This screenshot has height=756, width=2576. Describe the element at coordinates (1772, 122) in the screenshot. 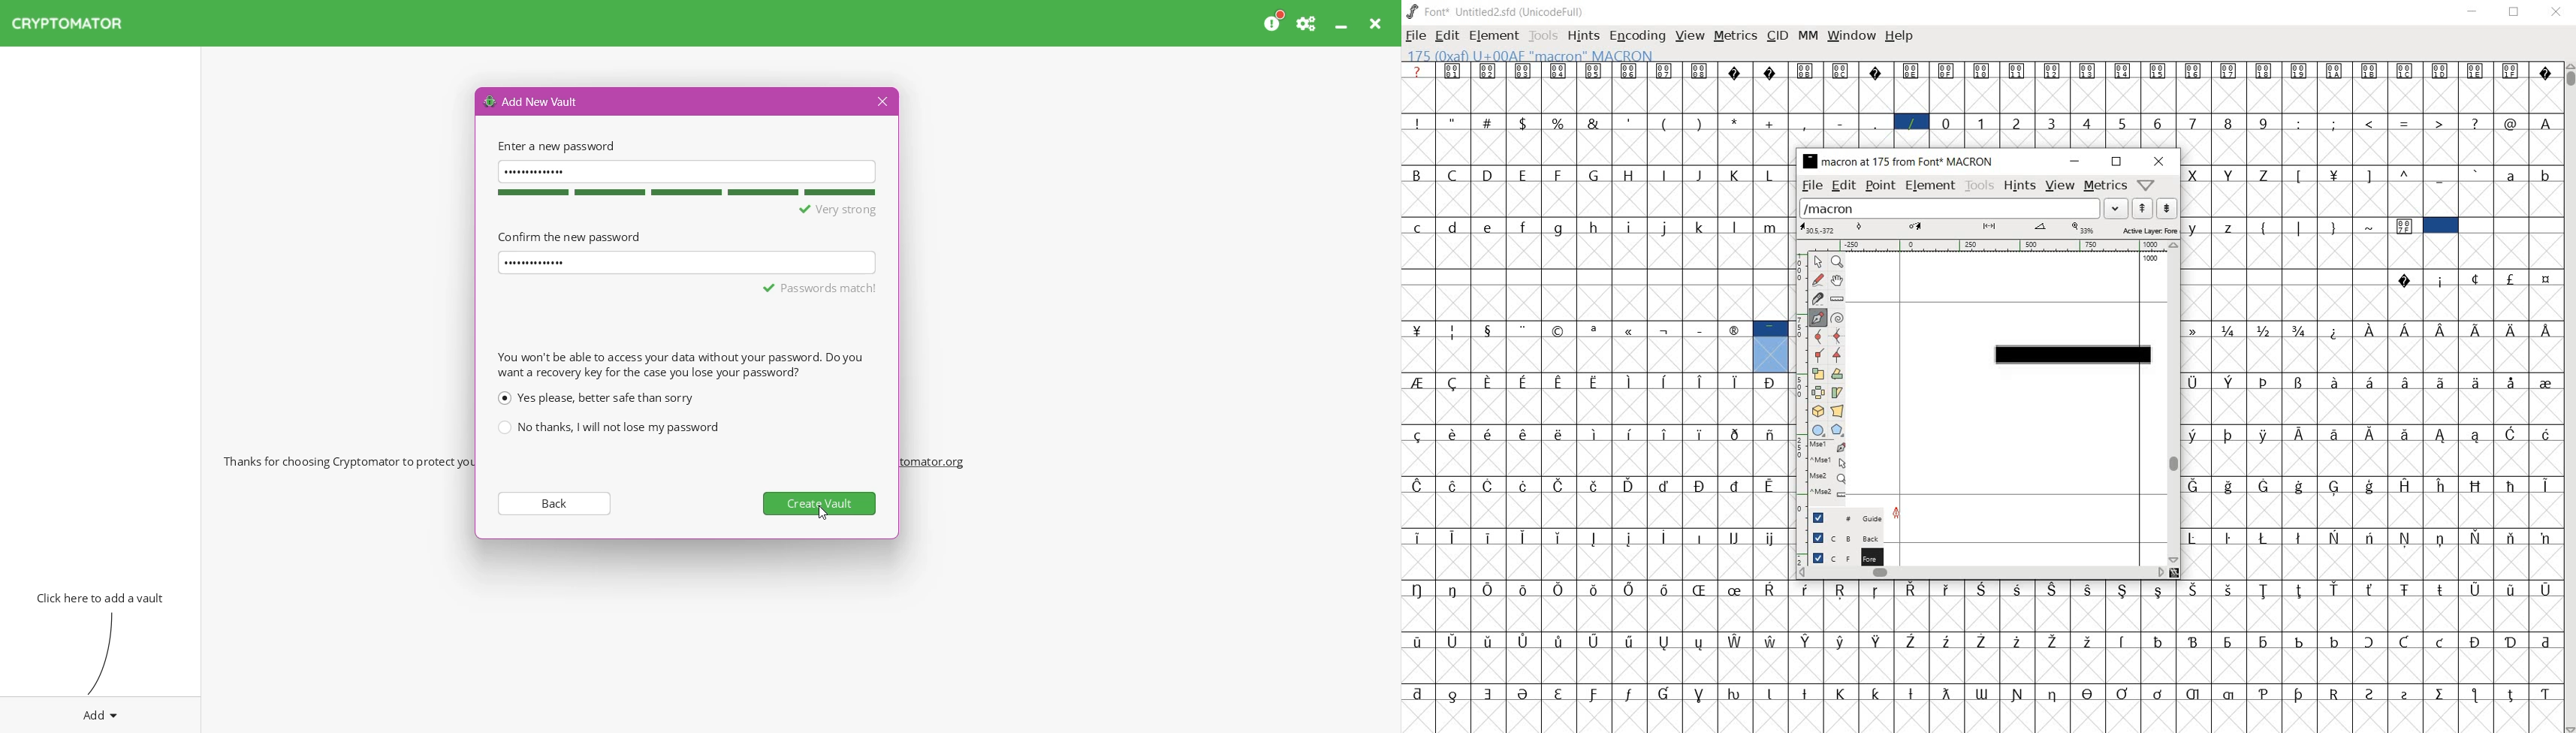

I see `+` at that location.